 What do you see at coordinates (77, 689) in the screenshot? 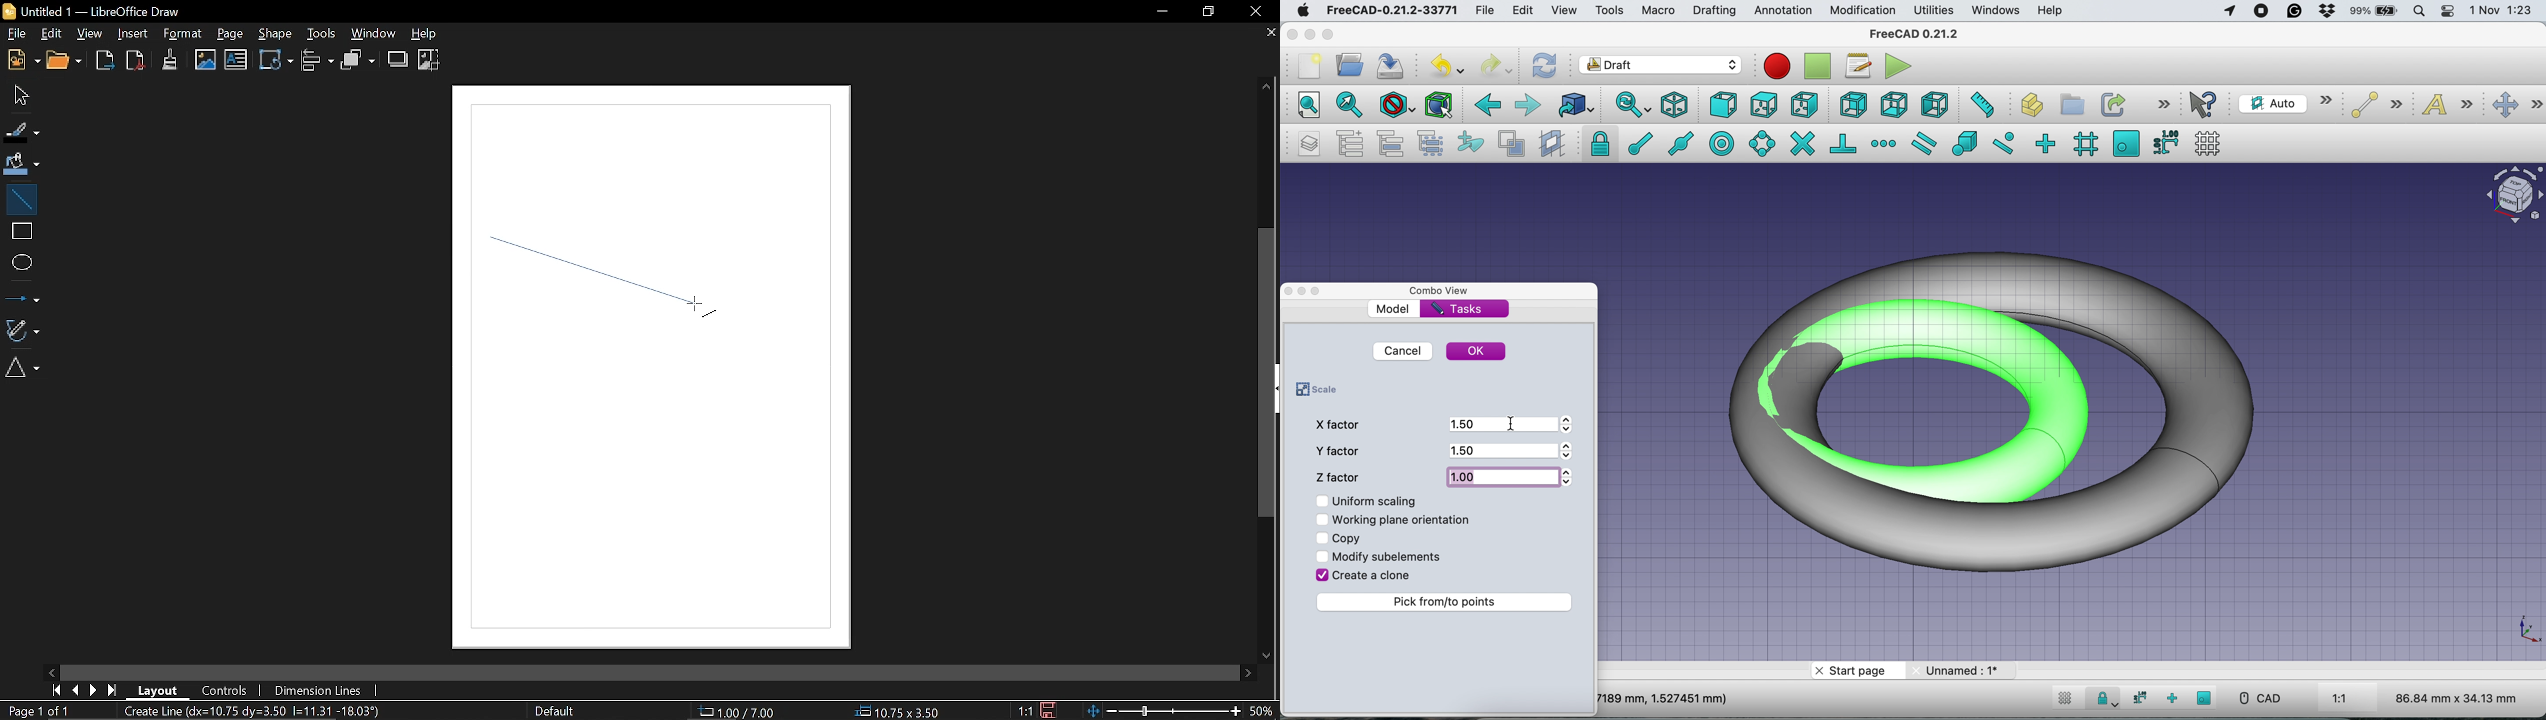
I see `Previous page` at bounding box center [77, 689].